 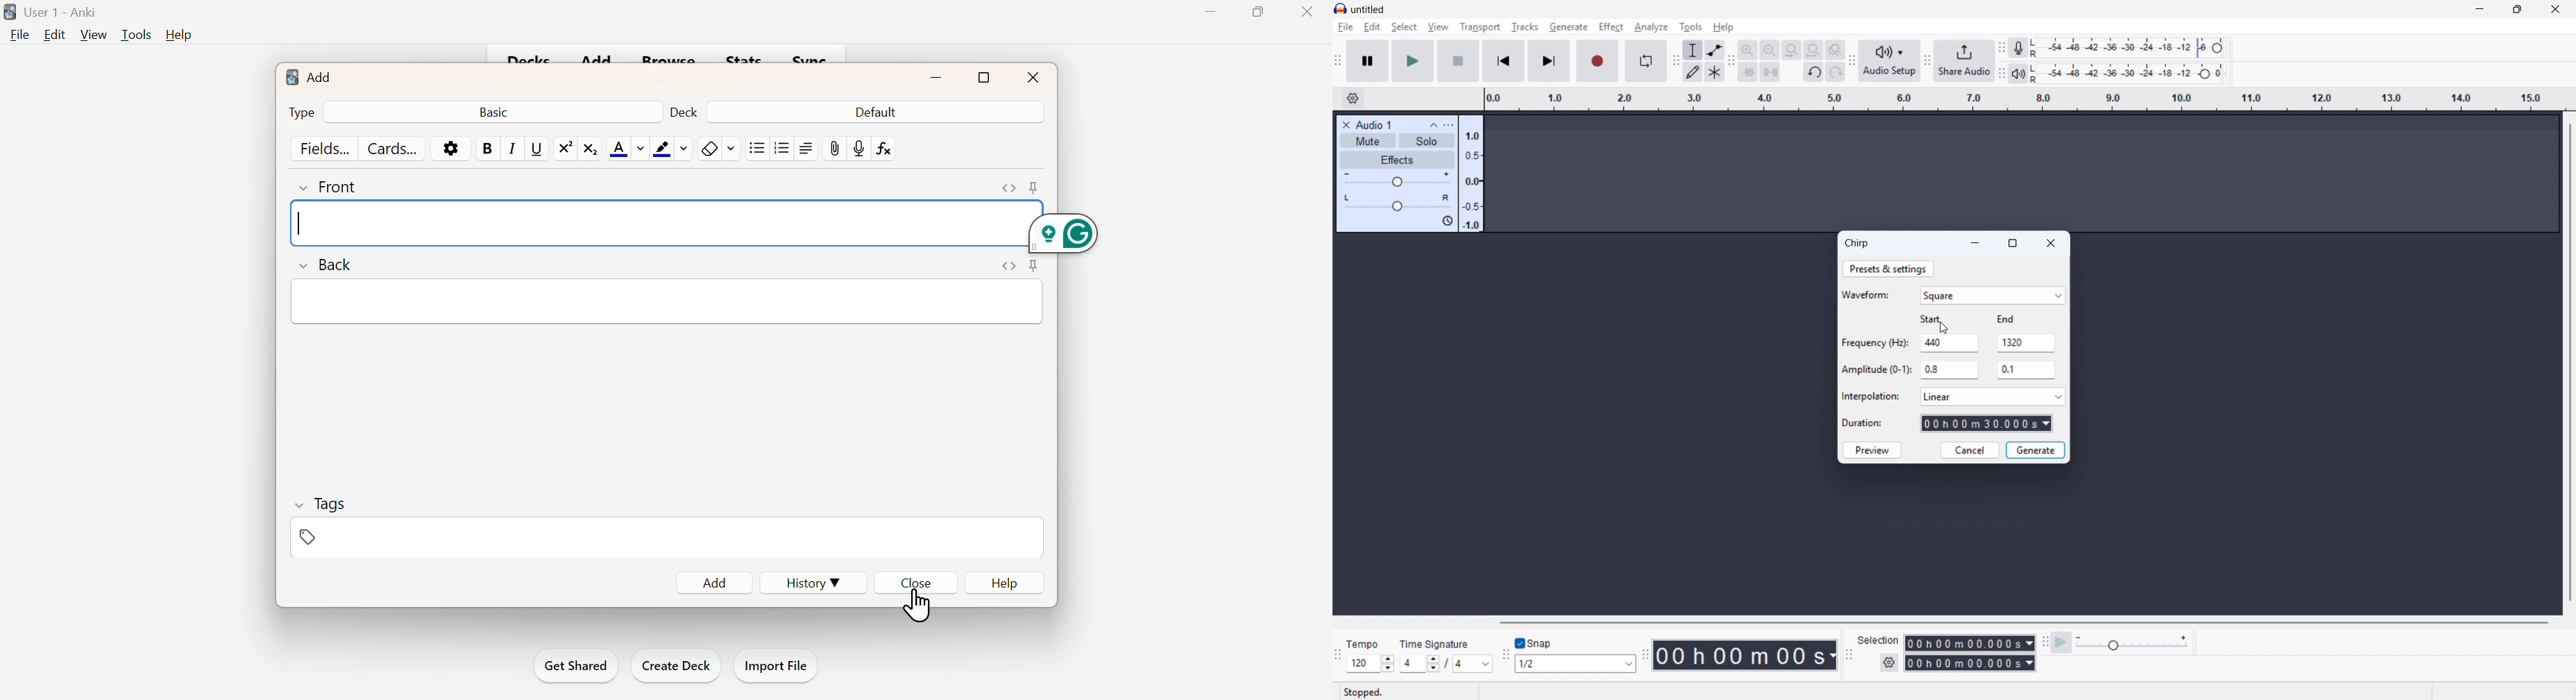 I want to click on Tracks , so click(x=1524, y=27).